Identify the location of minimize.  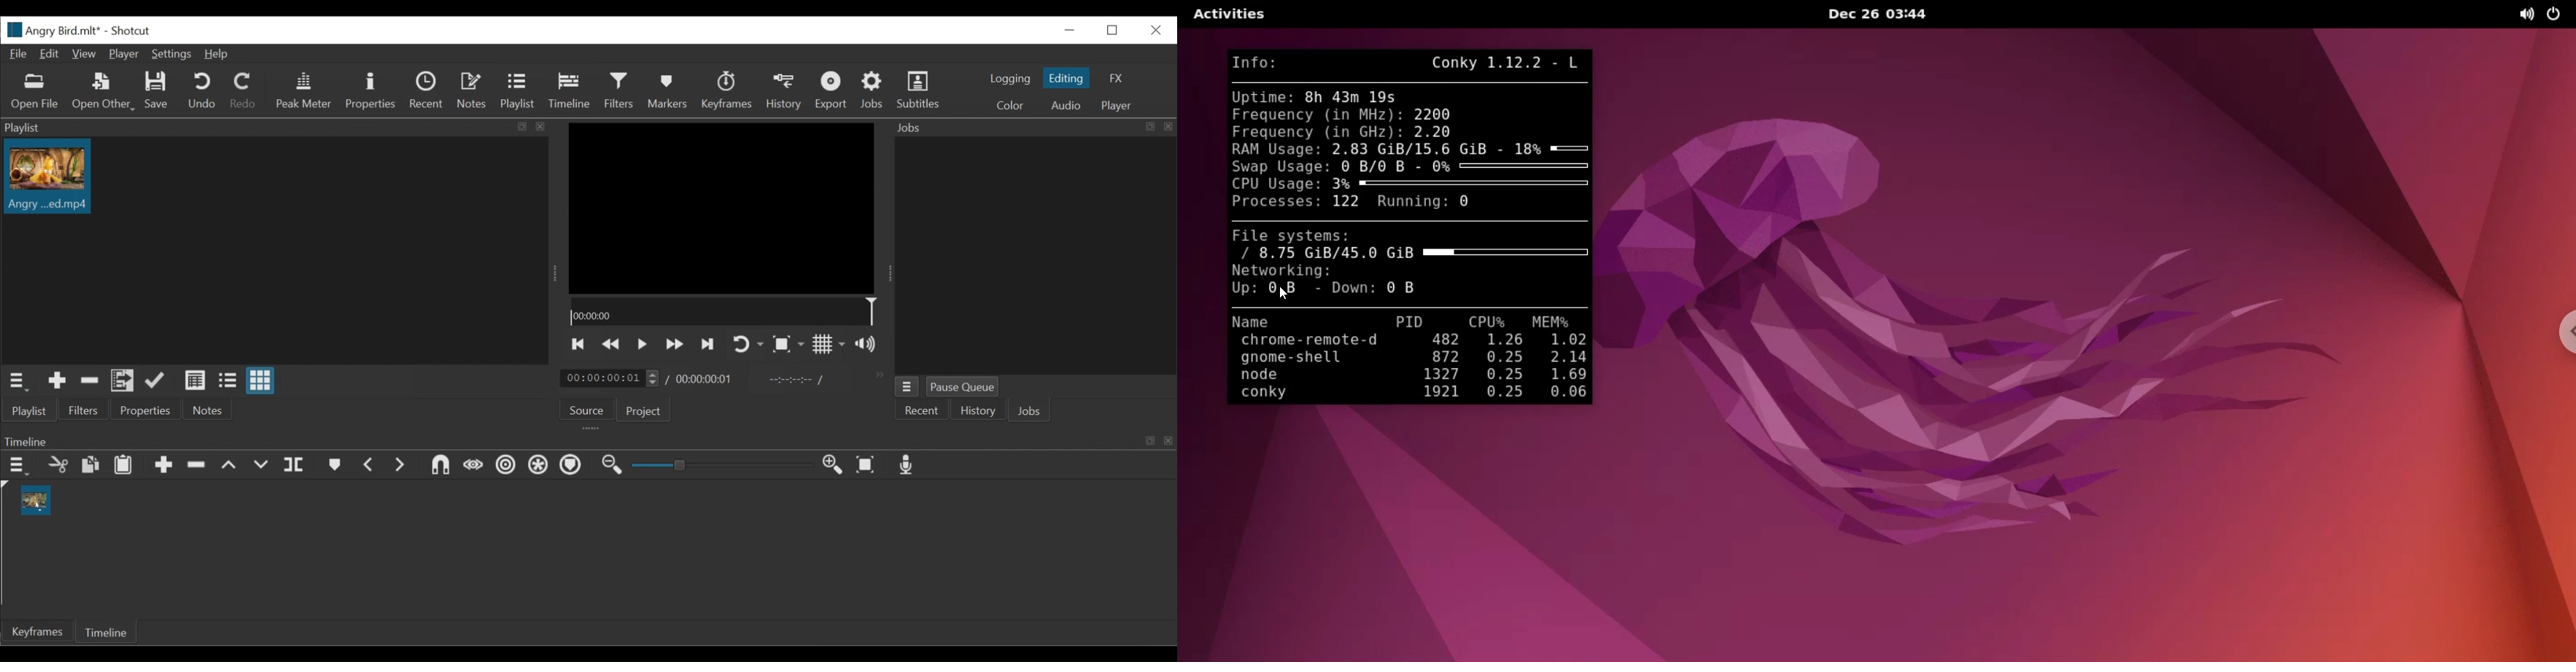
(1069, 30).